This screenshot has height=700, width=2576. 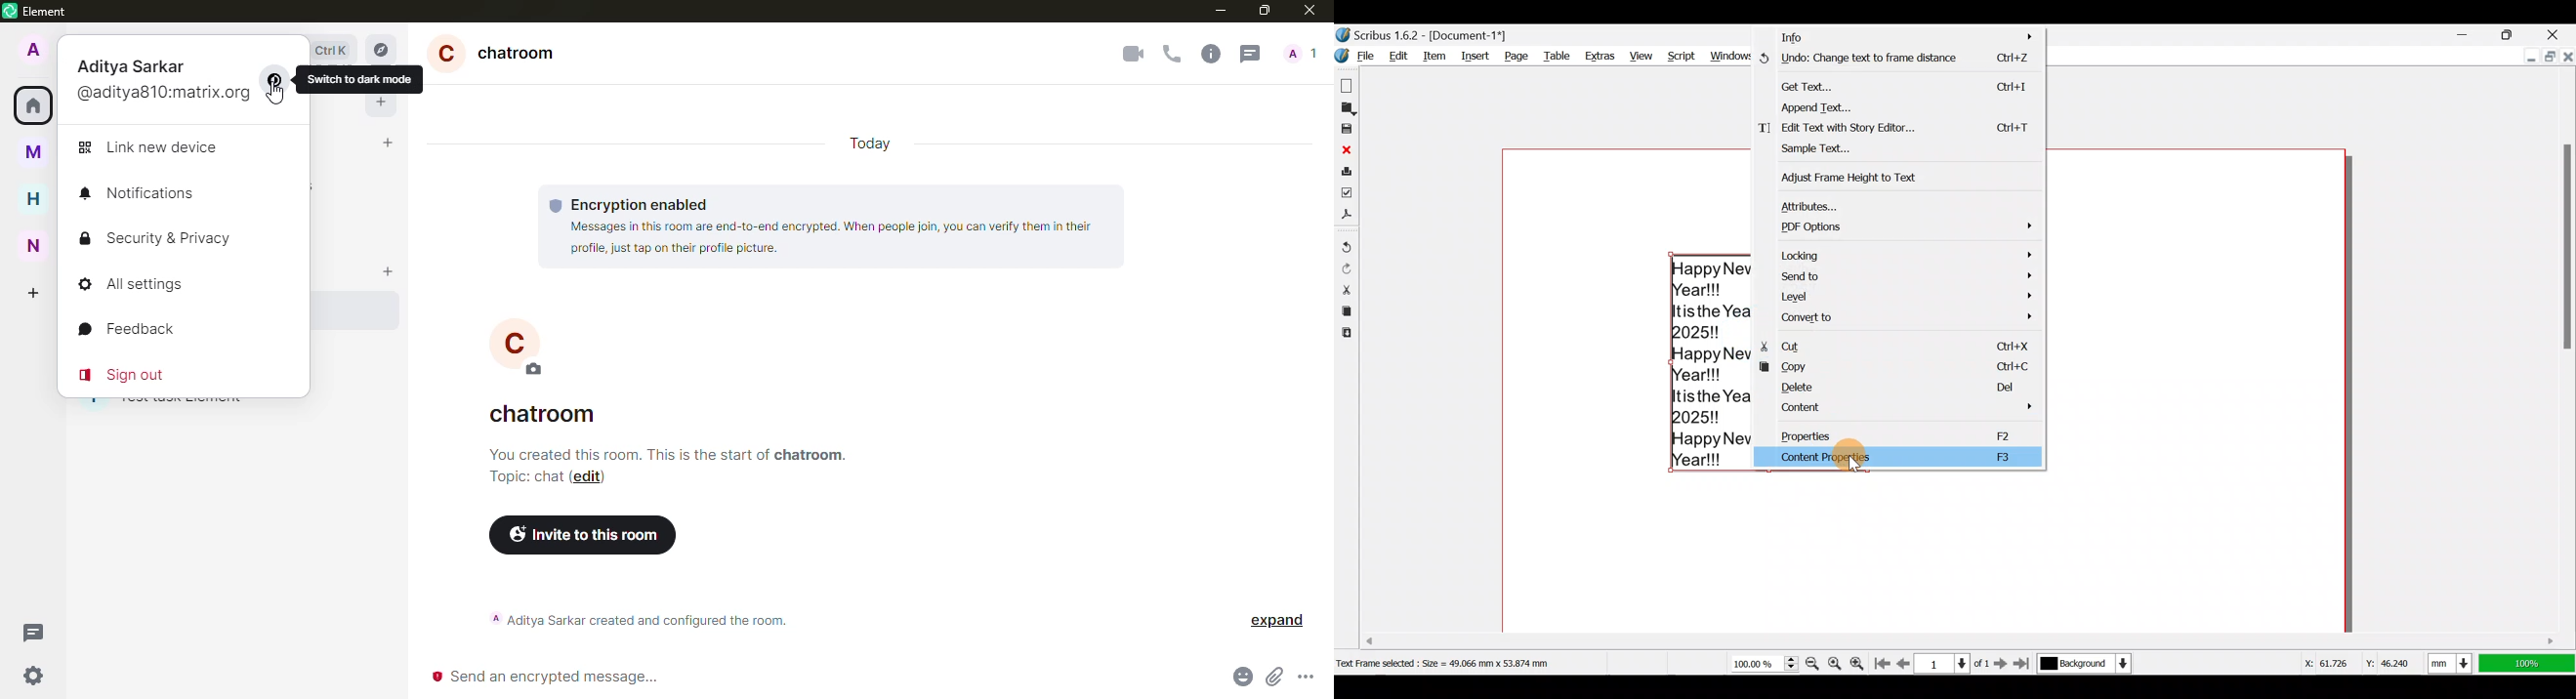 I want to click on Edit text with story editor, so click(x=1898, y=129).